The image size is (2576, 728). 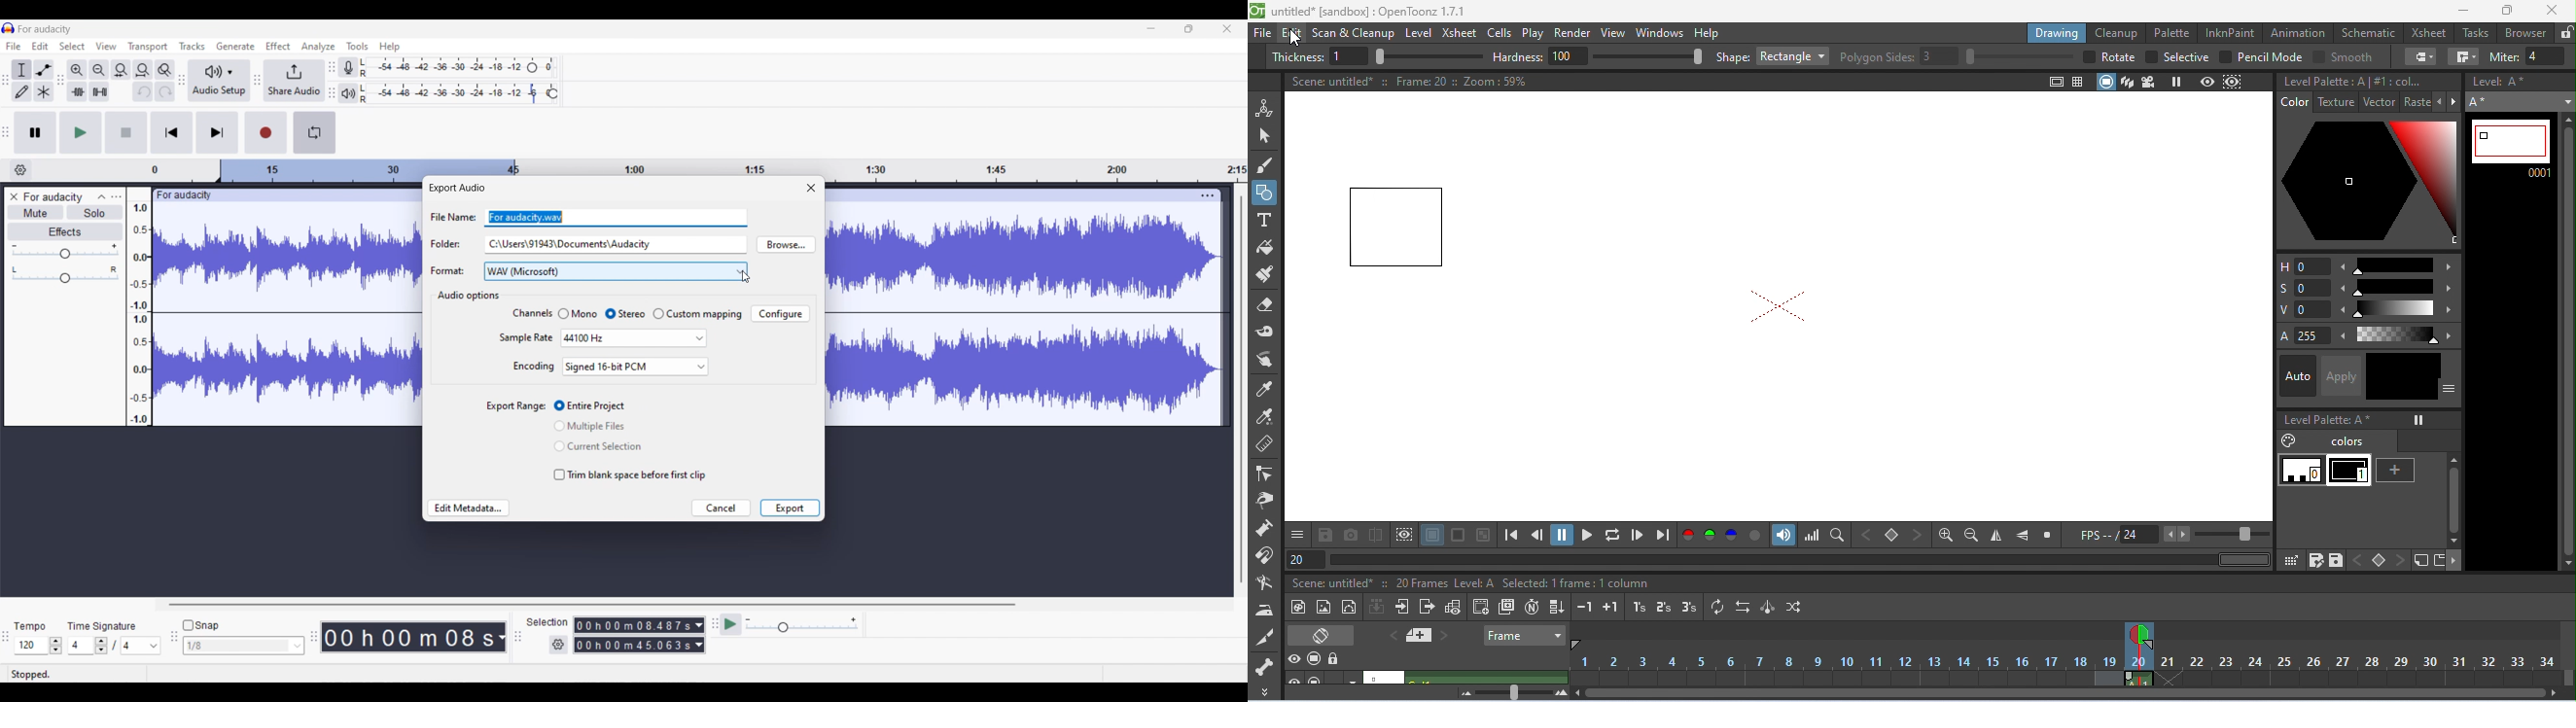 I want to click on more options, so click(x=2454, y=561).